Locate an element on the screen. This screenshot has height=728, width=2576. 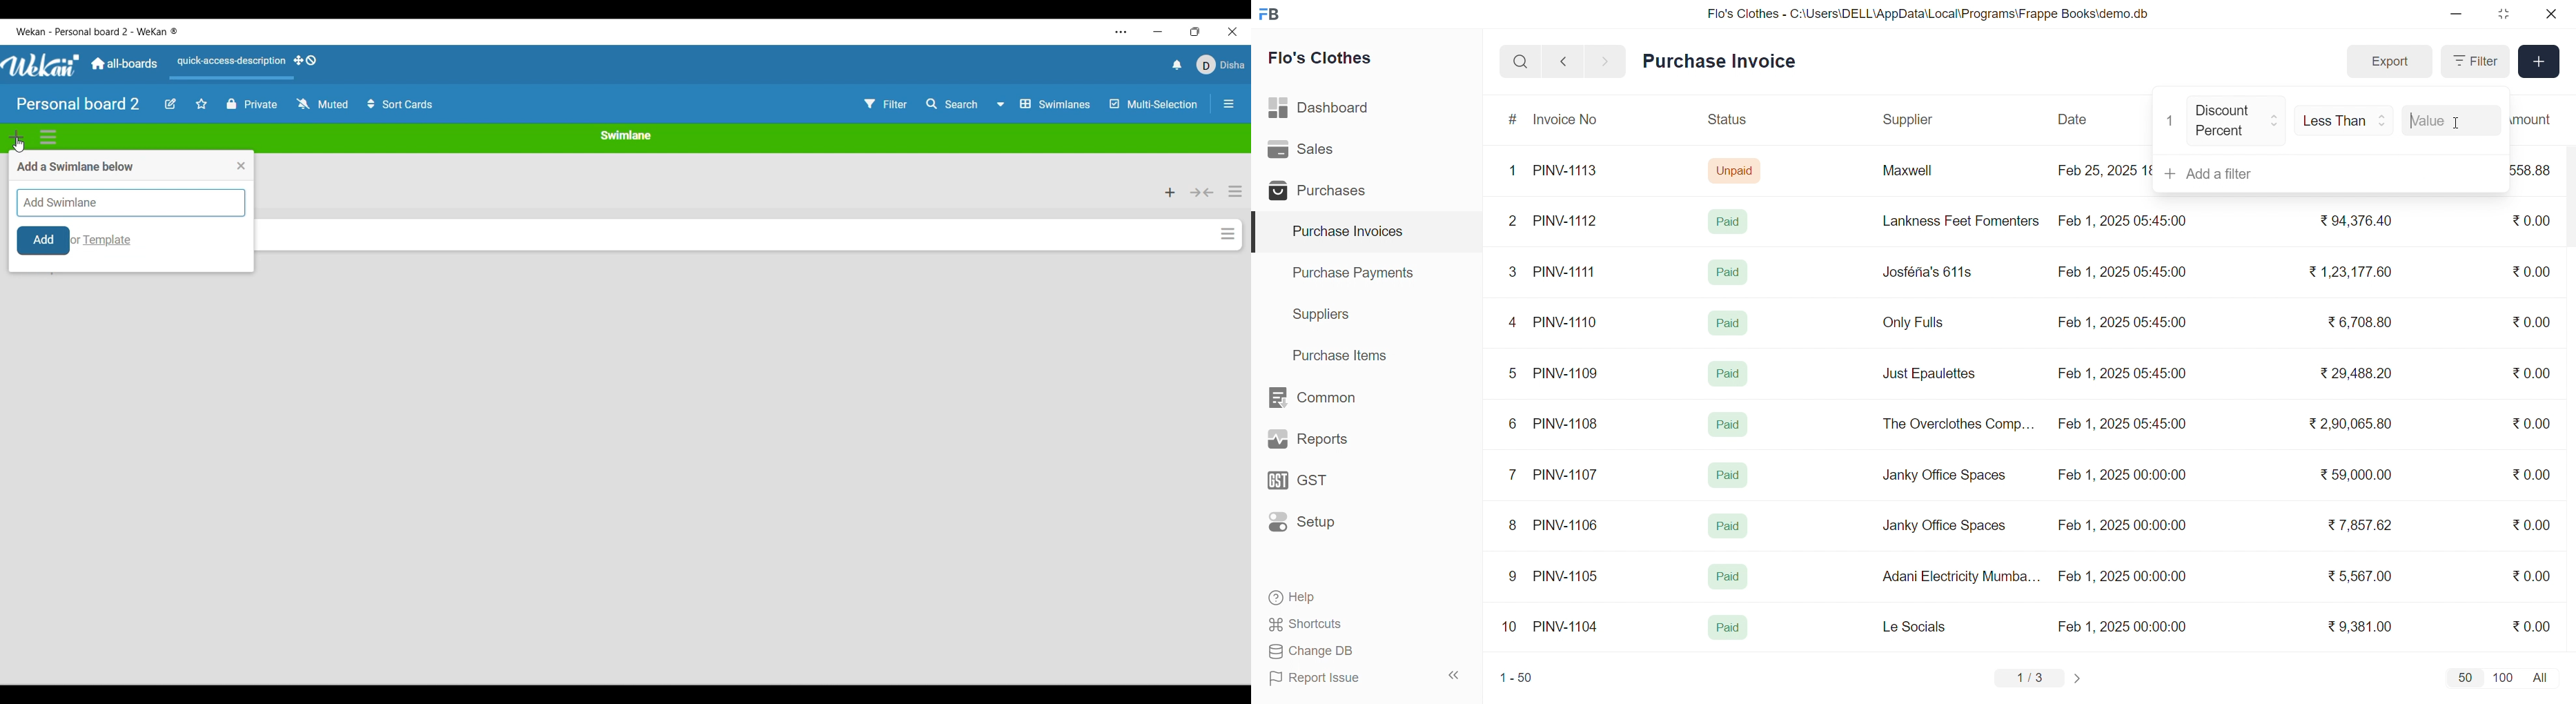
Filter is located at coordinates (886, 104).